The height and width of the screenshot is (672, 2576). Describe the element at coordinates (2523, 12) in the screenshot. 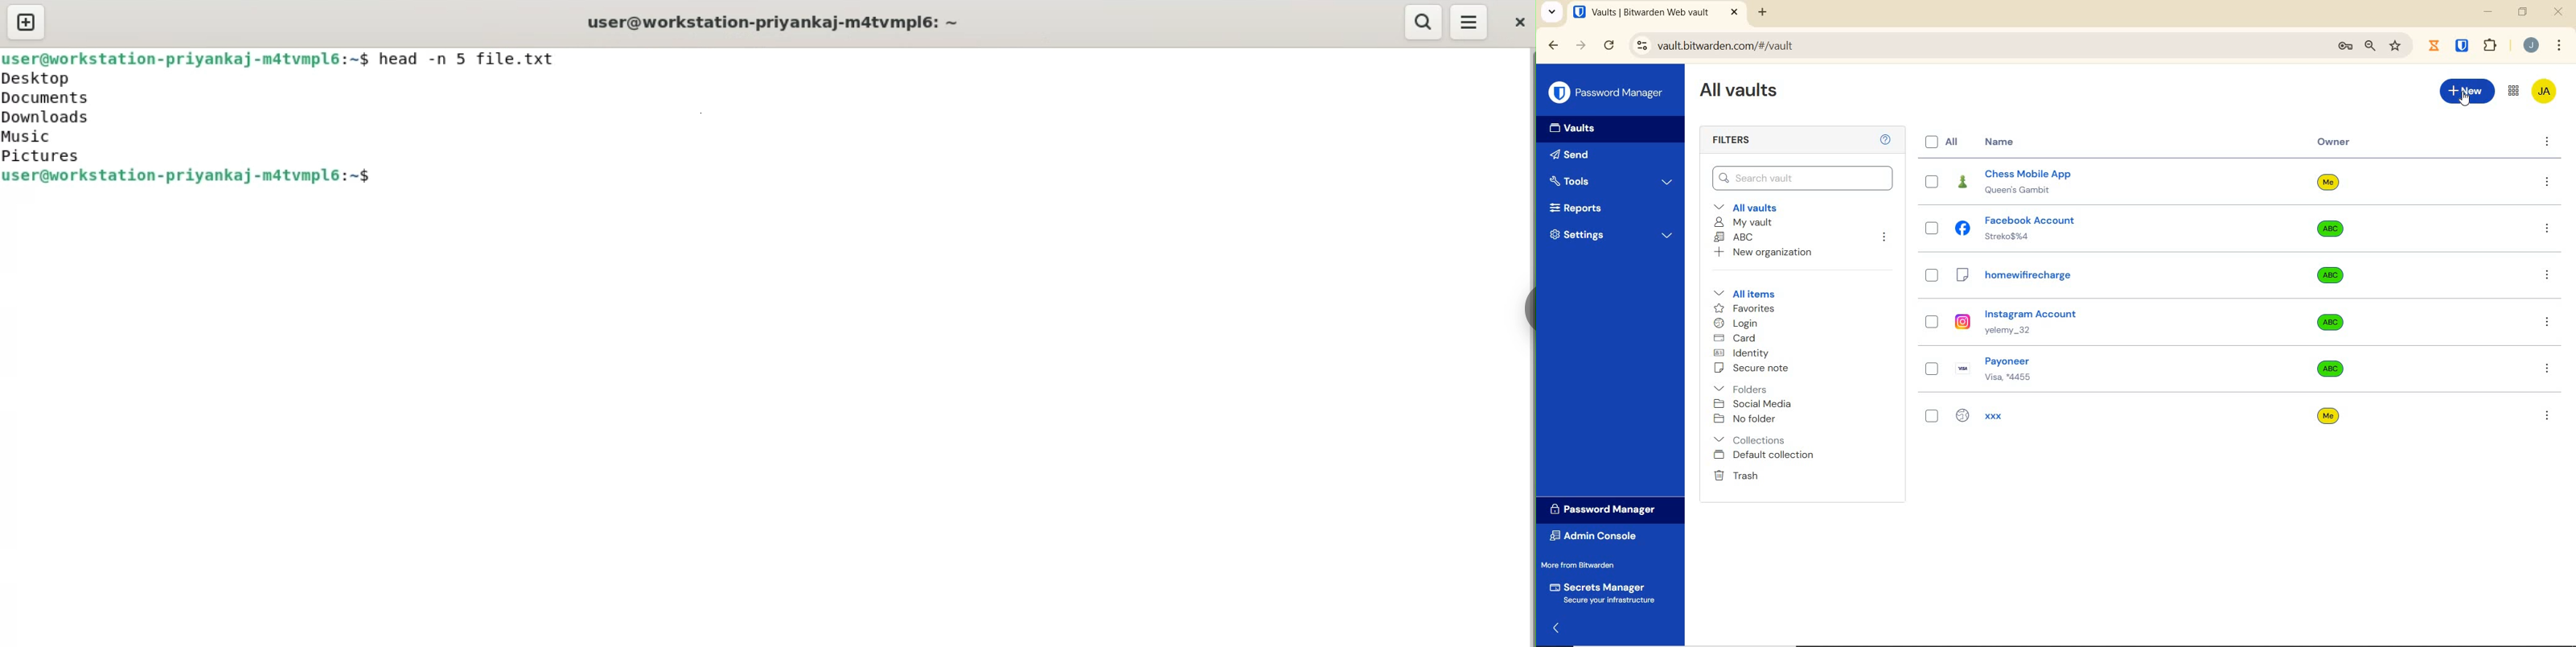

I see `restore` at that location.